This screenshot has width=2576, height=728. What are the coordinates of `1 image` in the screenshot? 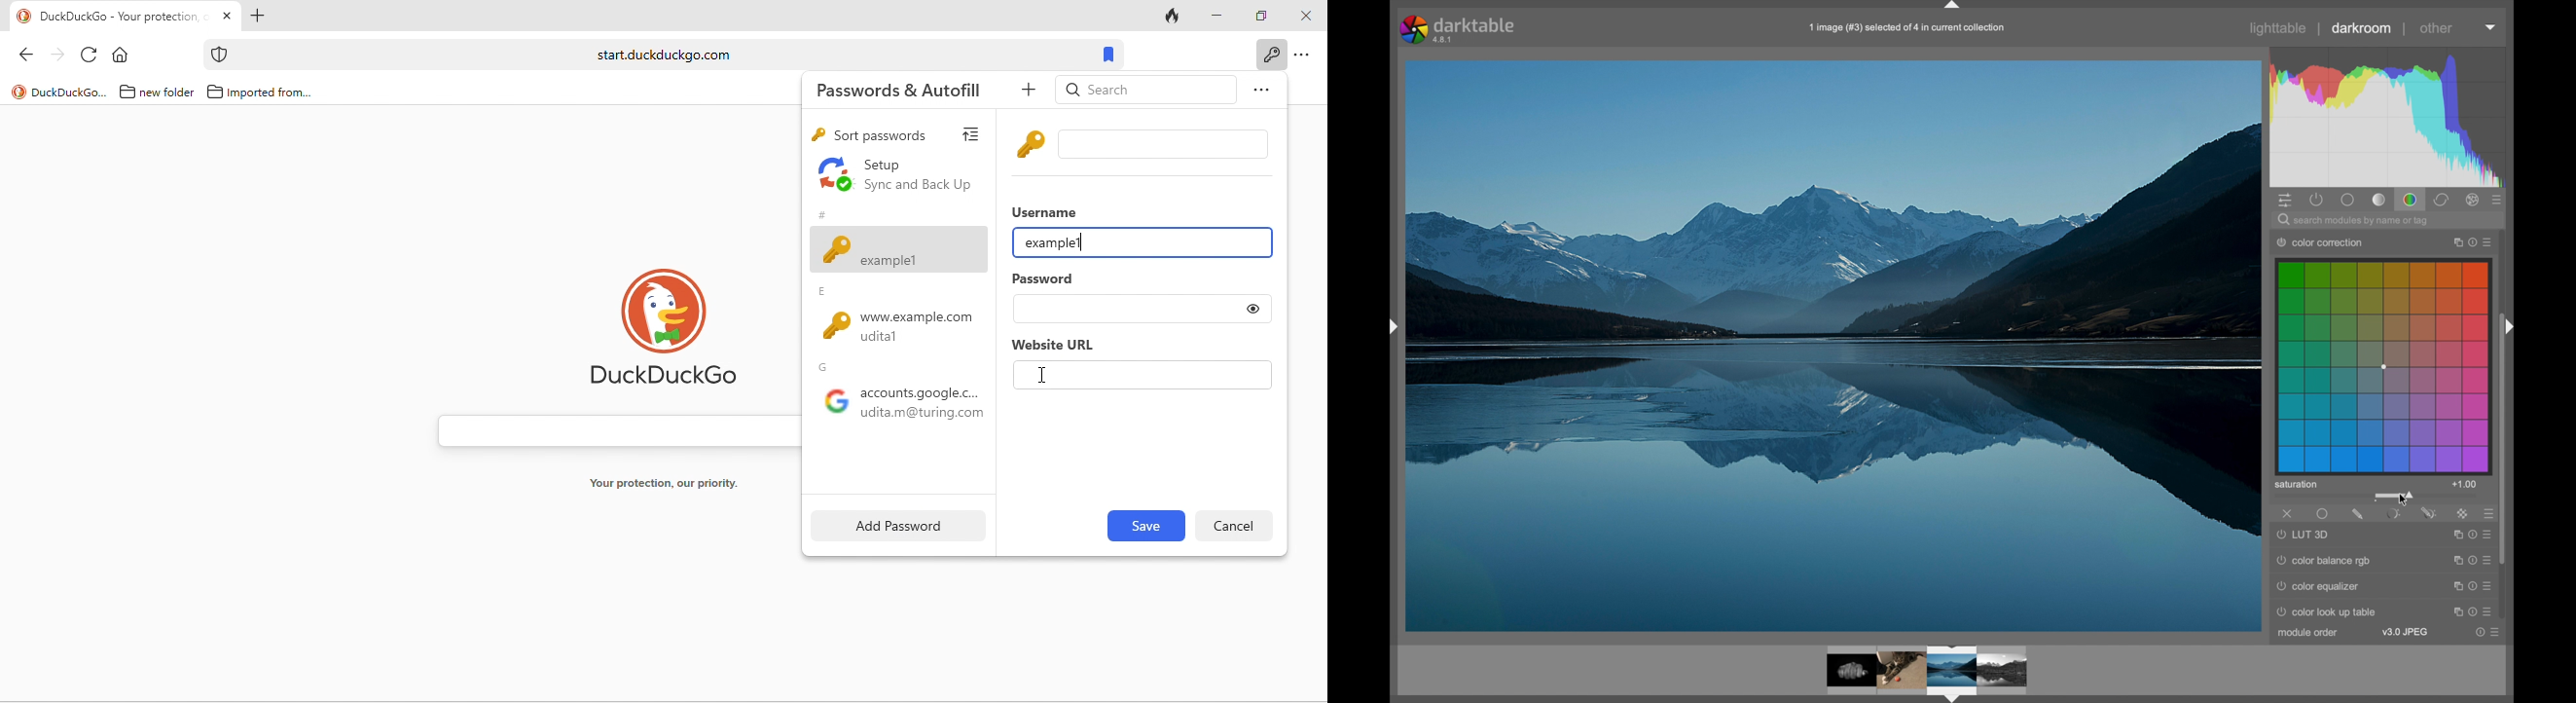 It's located at (1908, 29).